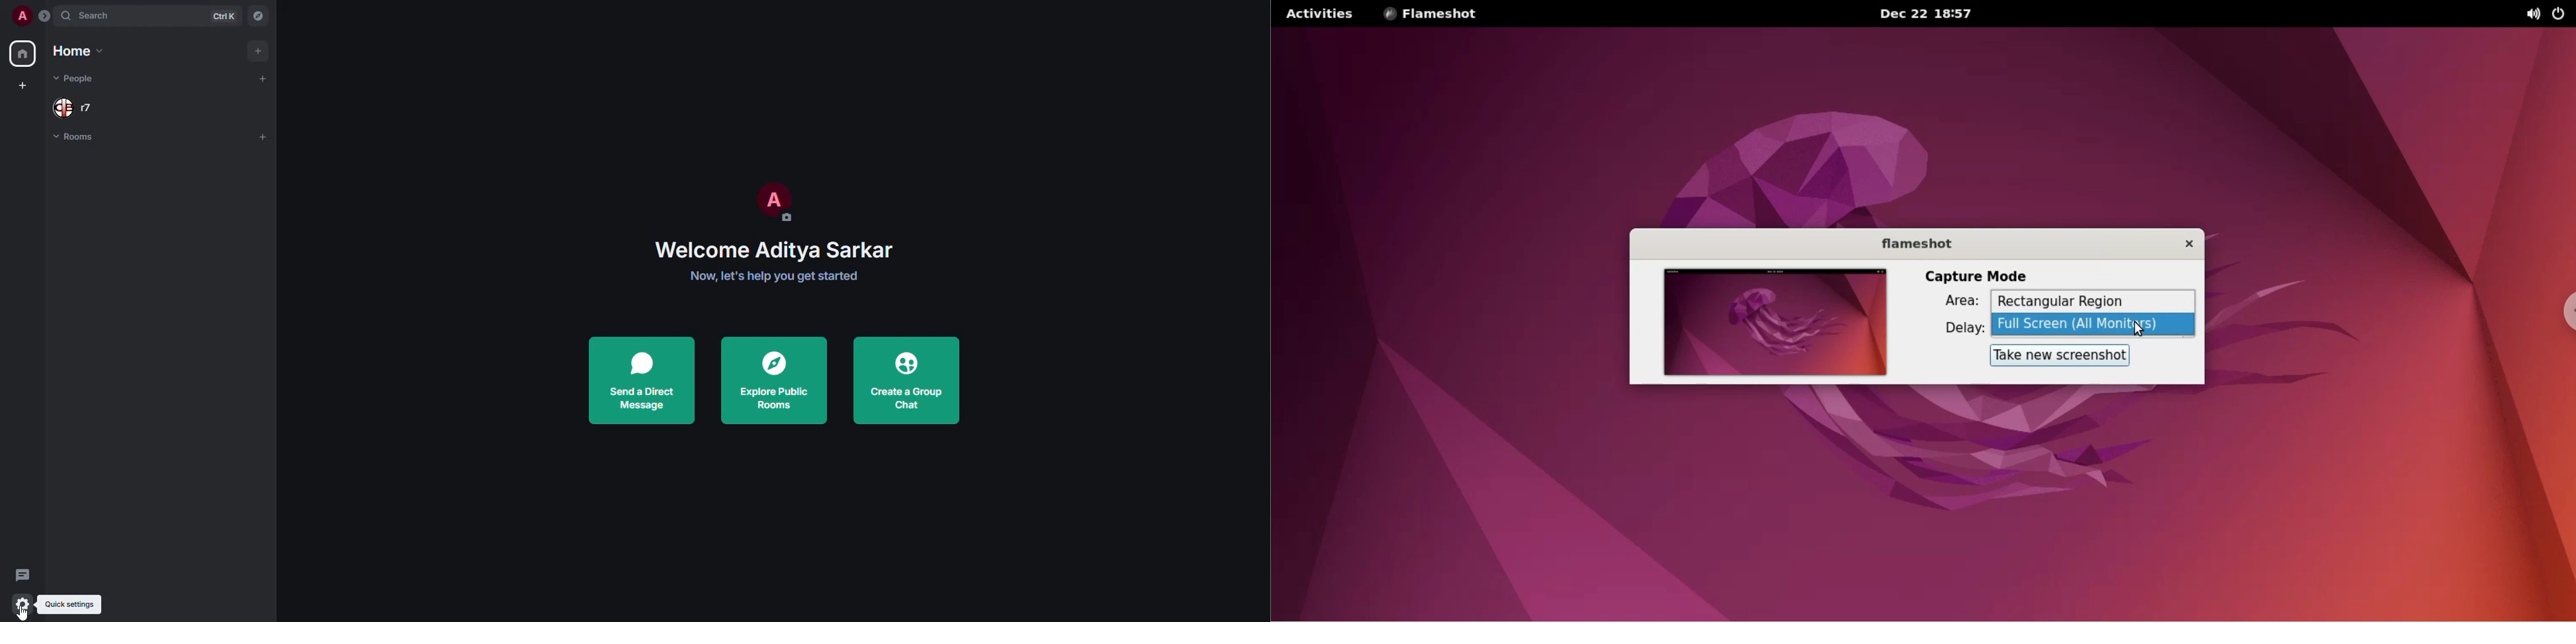  What do you see at coordinates (20, 615) in the screenshot?
I see `cursor` at bounding box center [20, 615].